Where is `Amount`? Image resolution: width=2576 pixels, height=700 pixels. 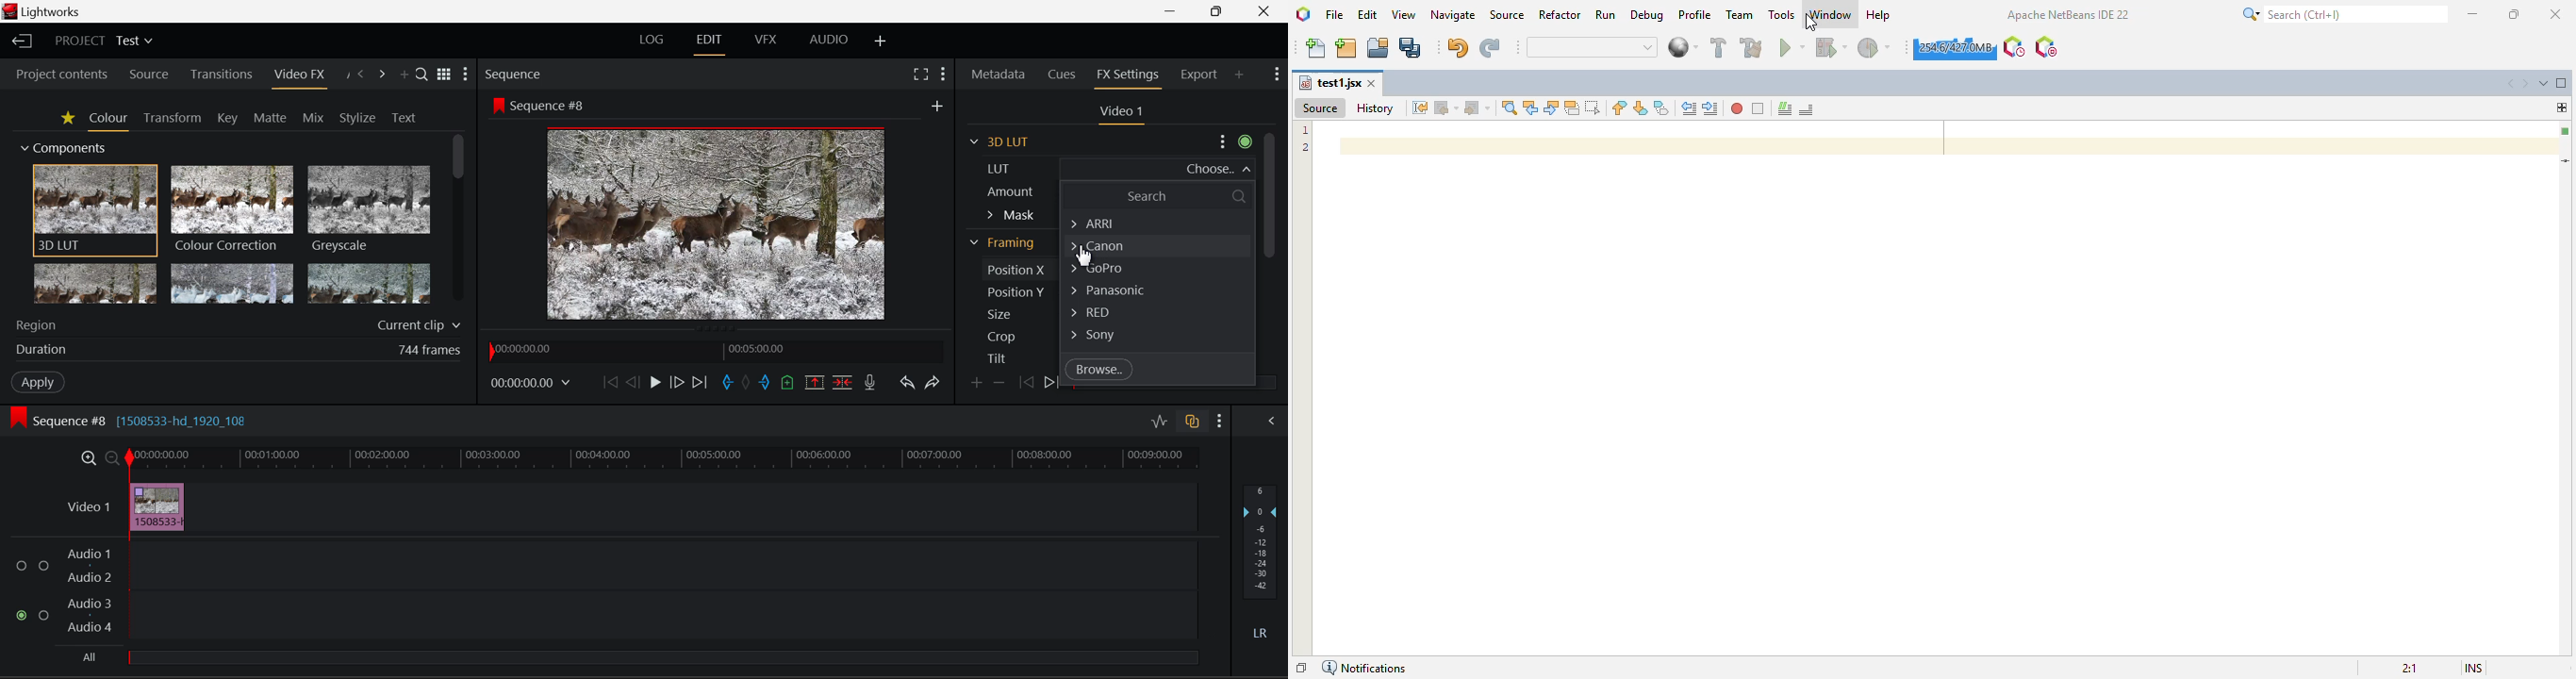
Amount is located at coordinates (1013, 190).